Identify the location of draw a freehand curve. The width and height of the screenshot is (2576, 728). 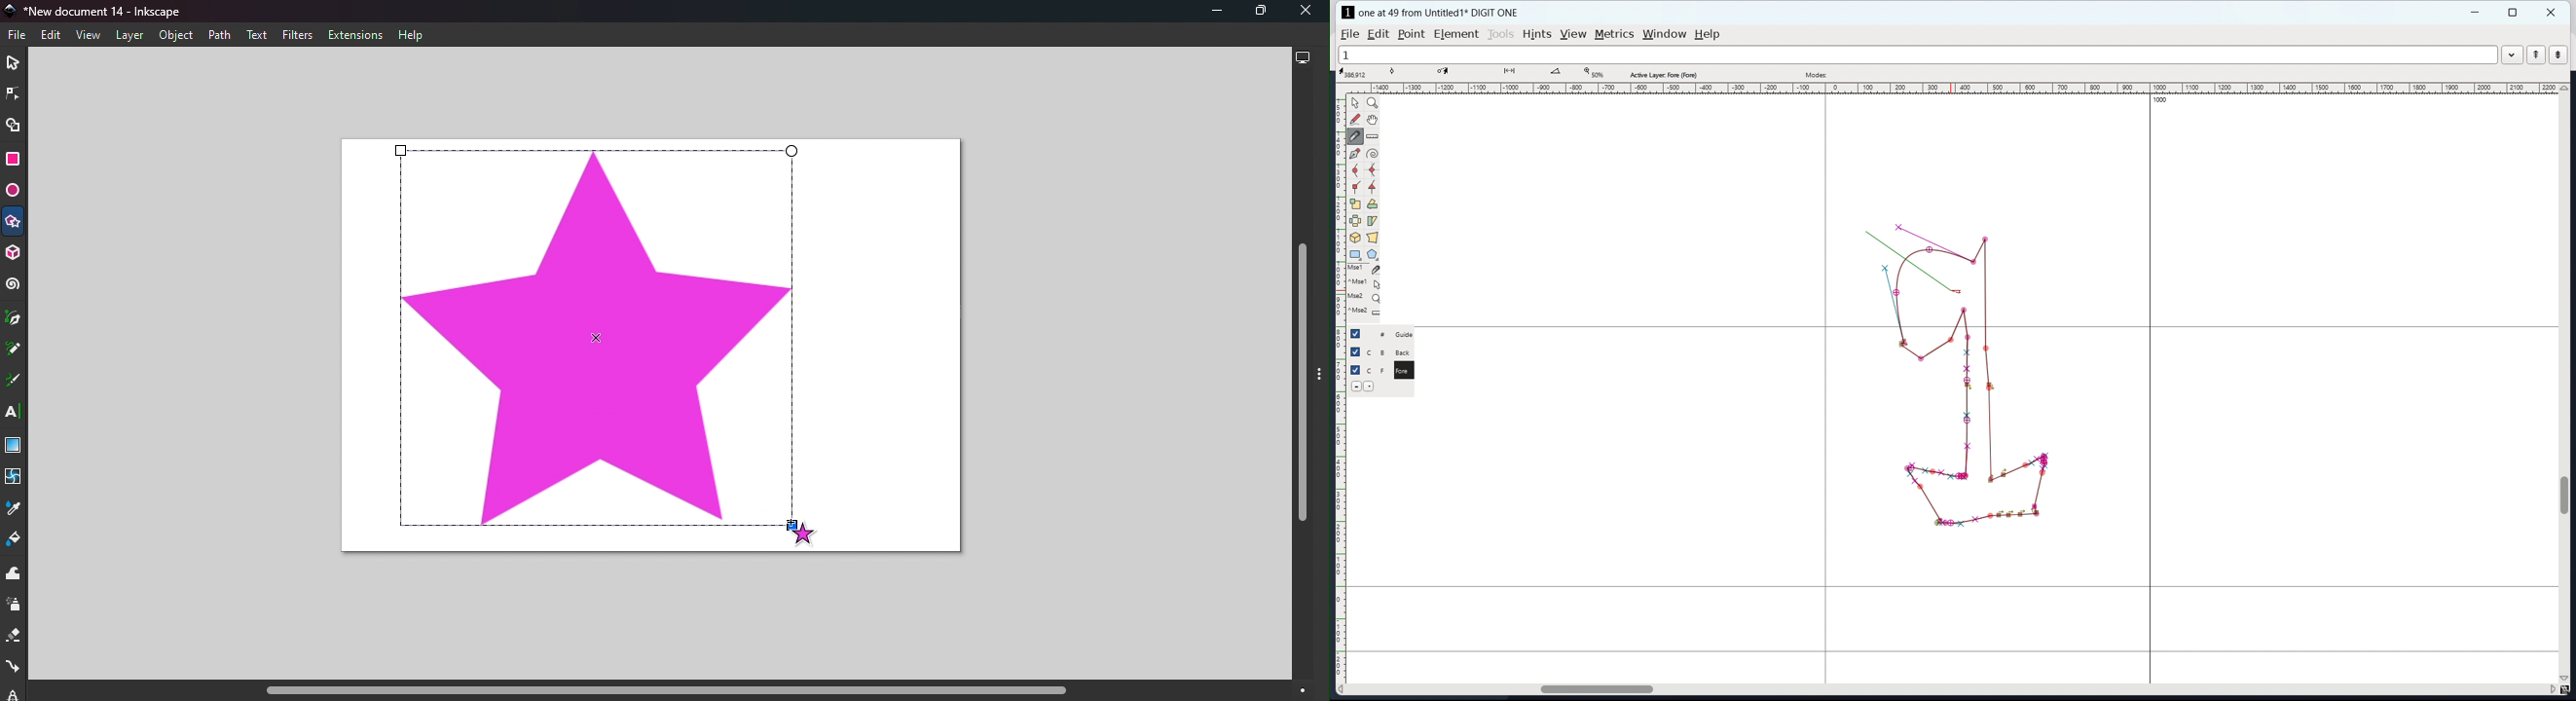
(1355, 120).